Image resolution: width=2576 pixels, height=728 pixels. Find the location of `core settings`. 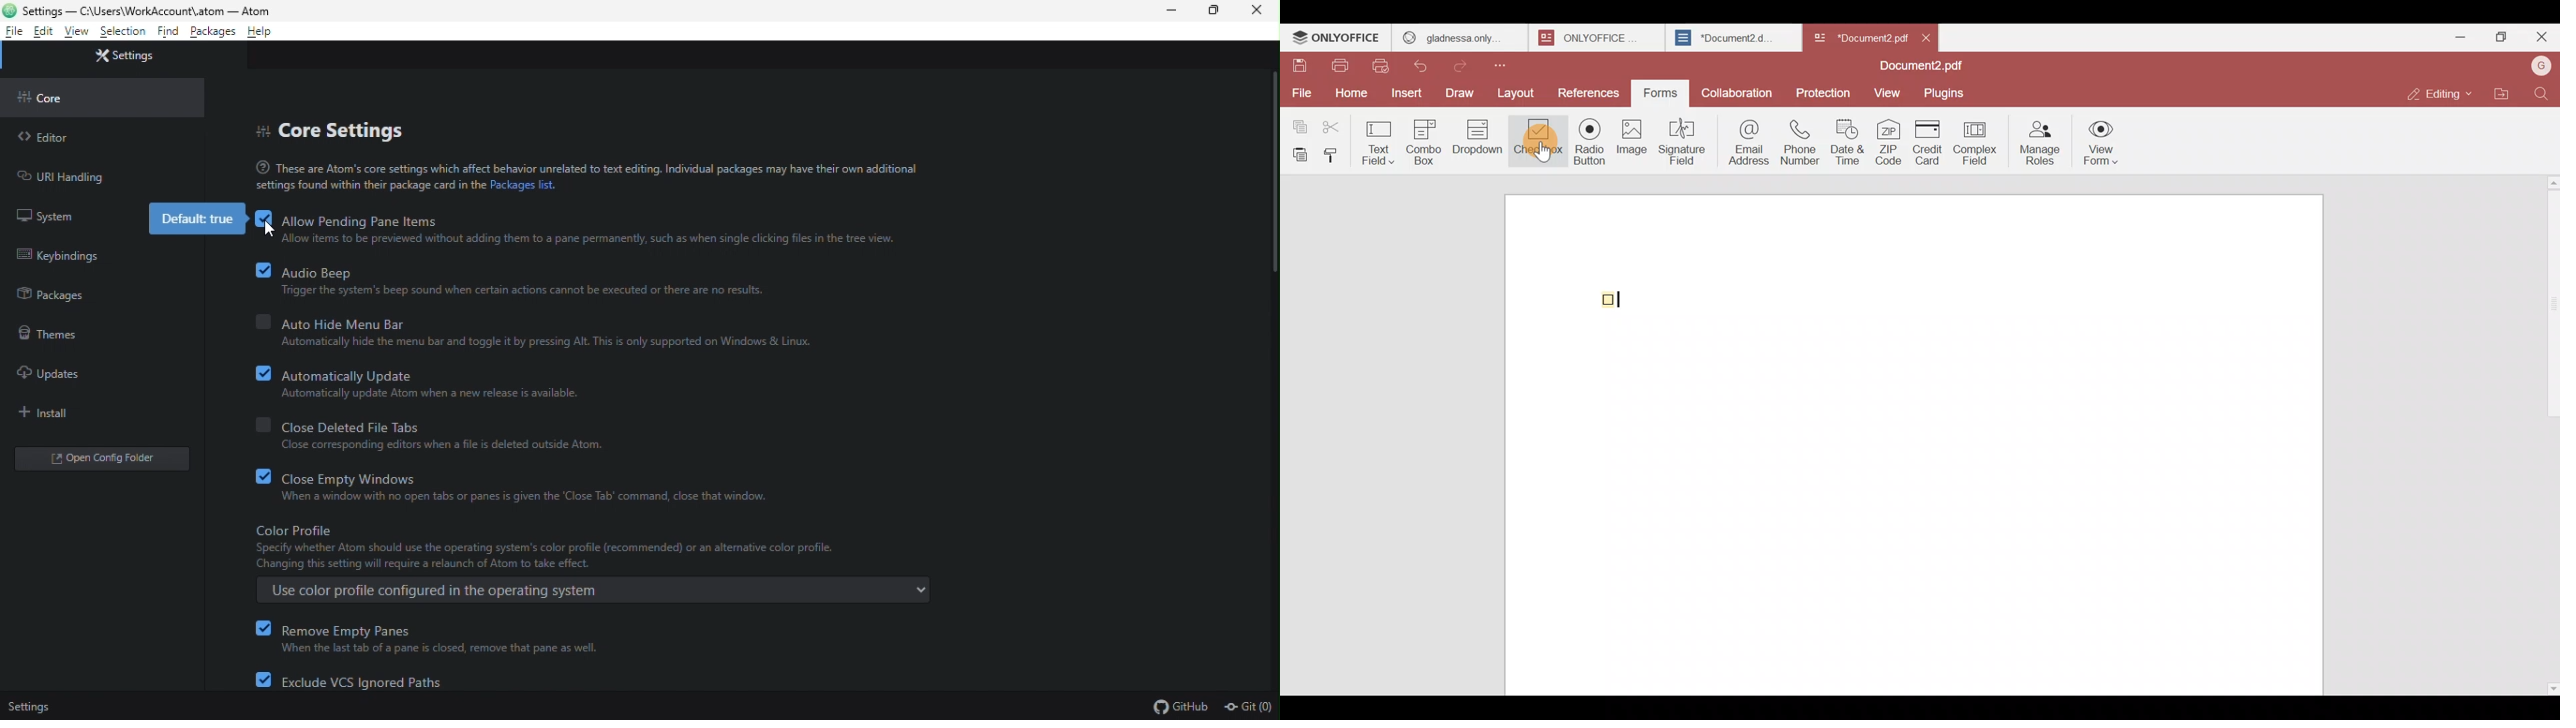

core settings is located at coordinates (334, 131).